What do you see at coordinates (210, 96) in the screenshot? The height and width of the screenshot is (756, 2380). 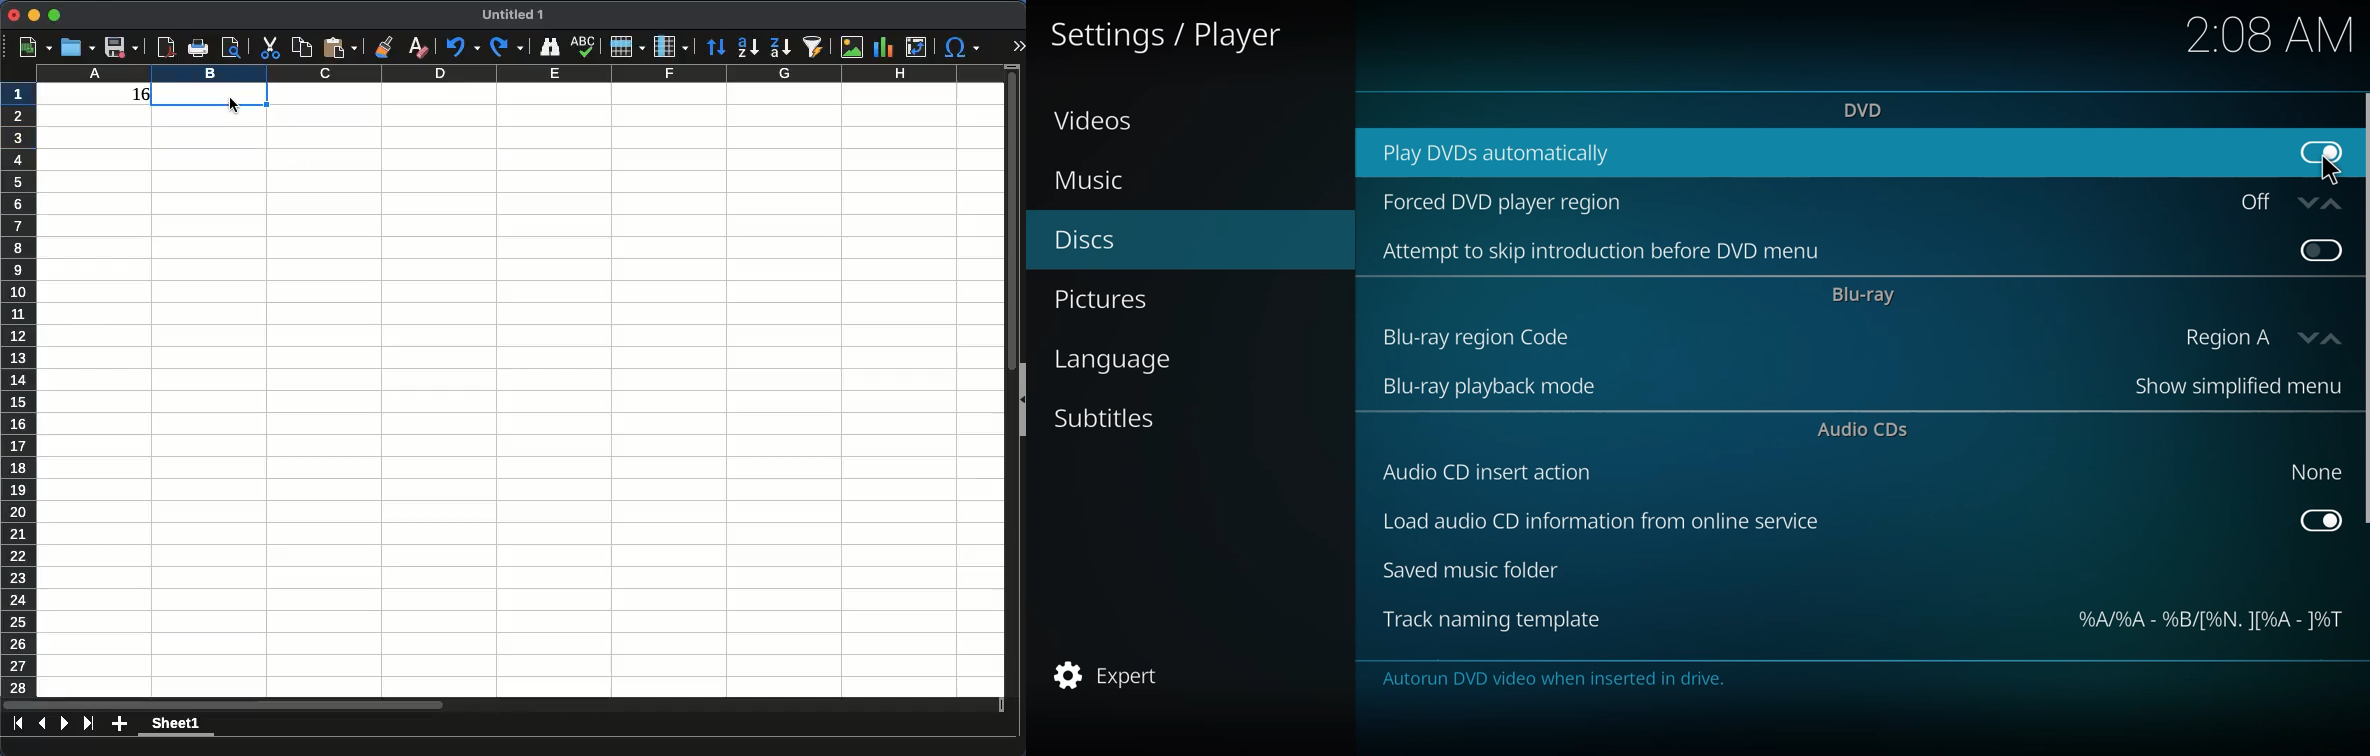 I see `cell selected` at bounding box center [210, 96].